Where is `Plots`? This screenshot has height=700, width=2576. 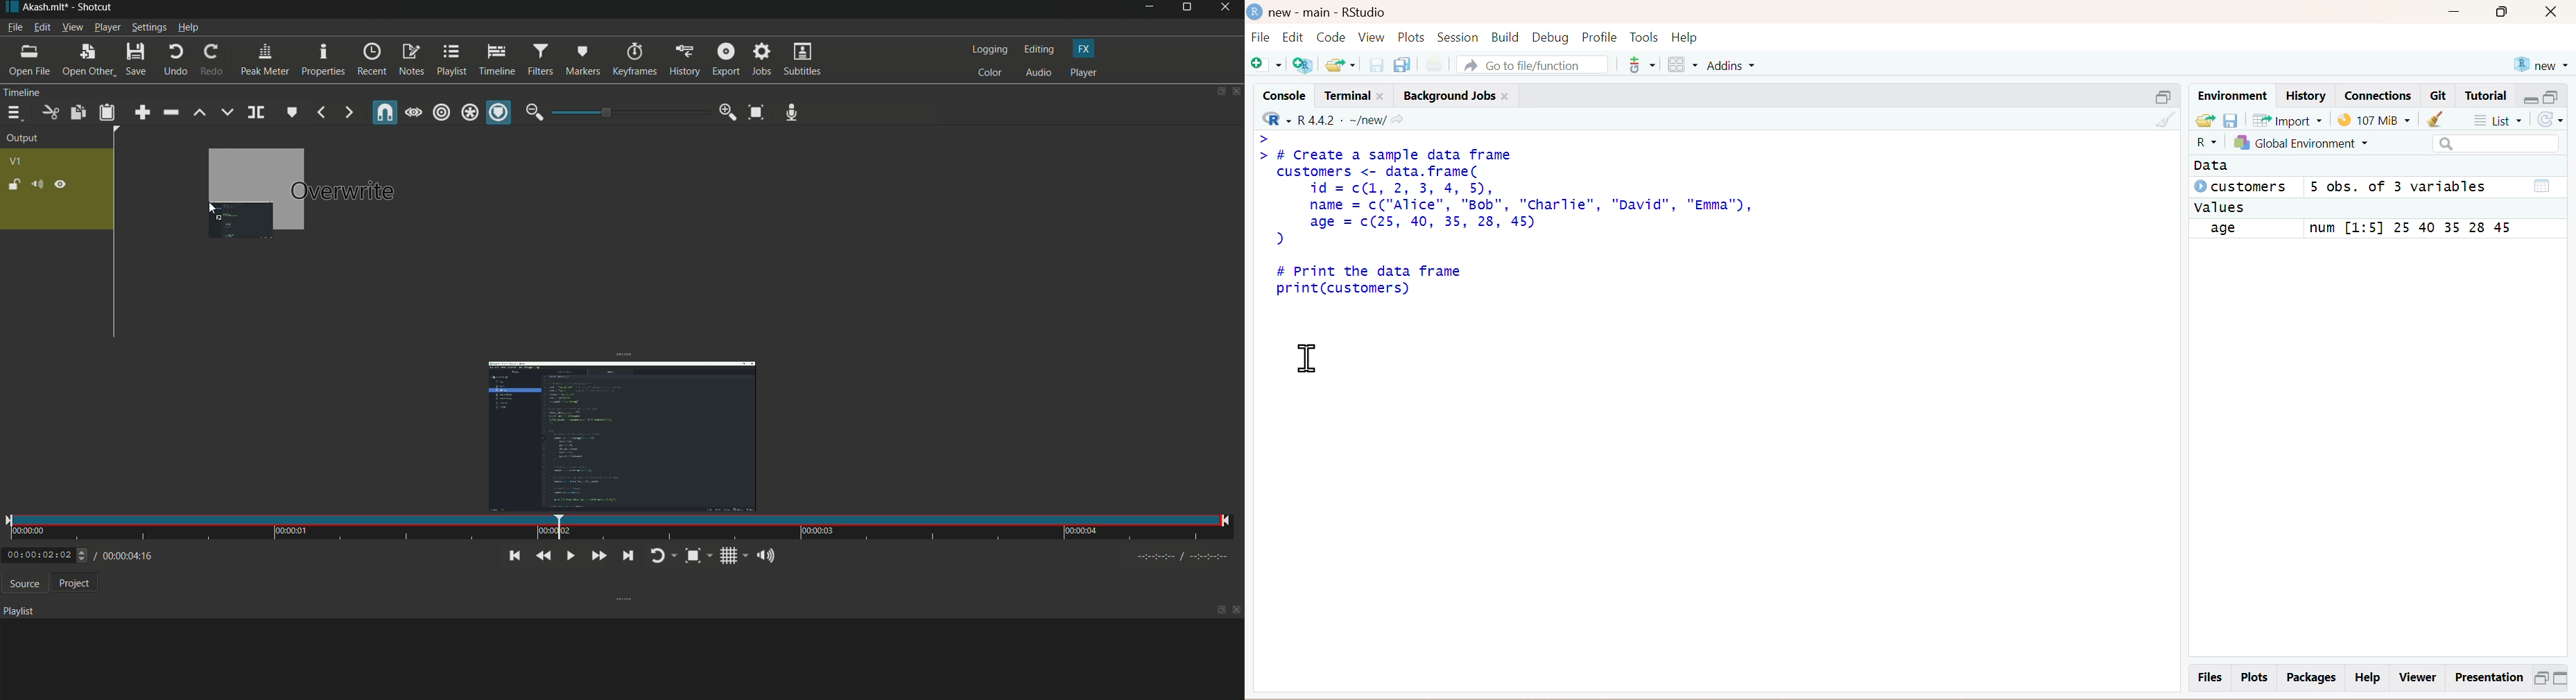 Plots is located at coordinates (1413, 37).